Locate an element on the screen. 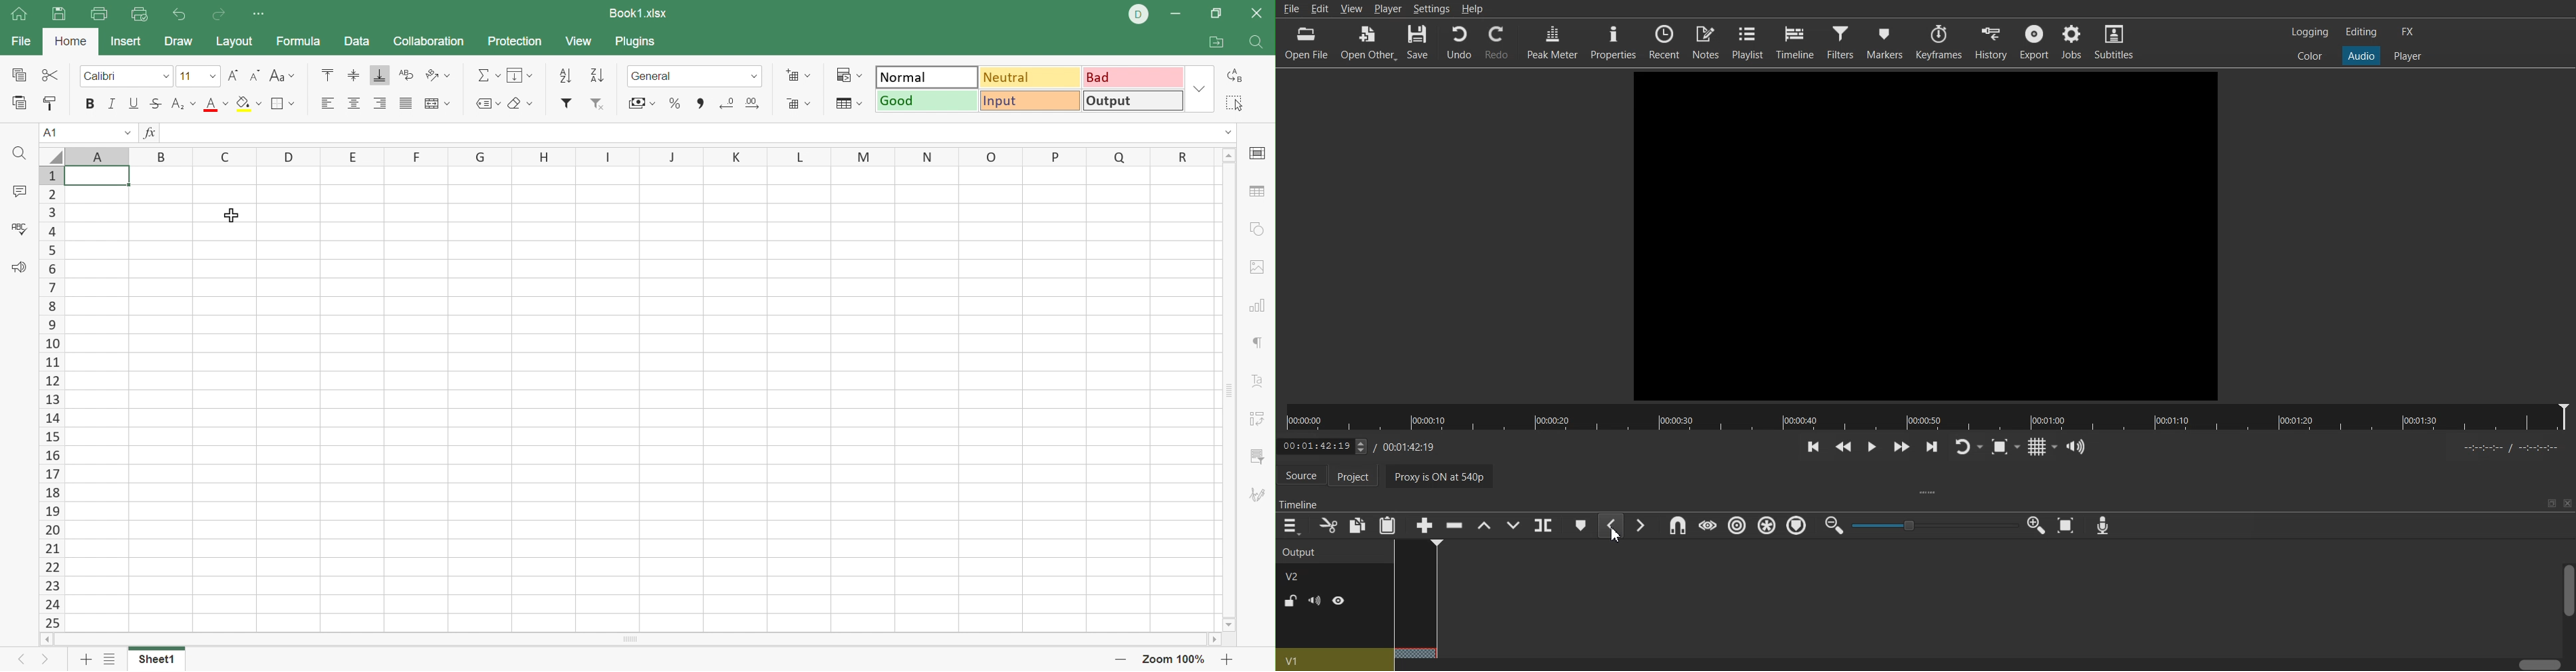 This screenshot has height=672, width=2576. Book1.xlsx is located at coordinates (639, 12).